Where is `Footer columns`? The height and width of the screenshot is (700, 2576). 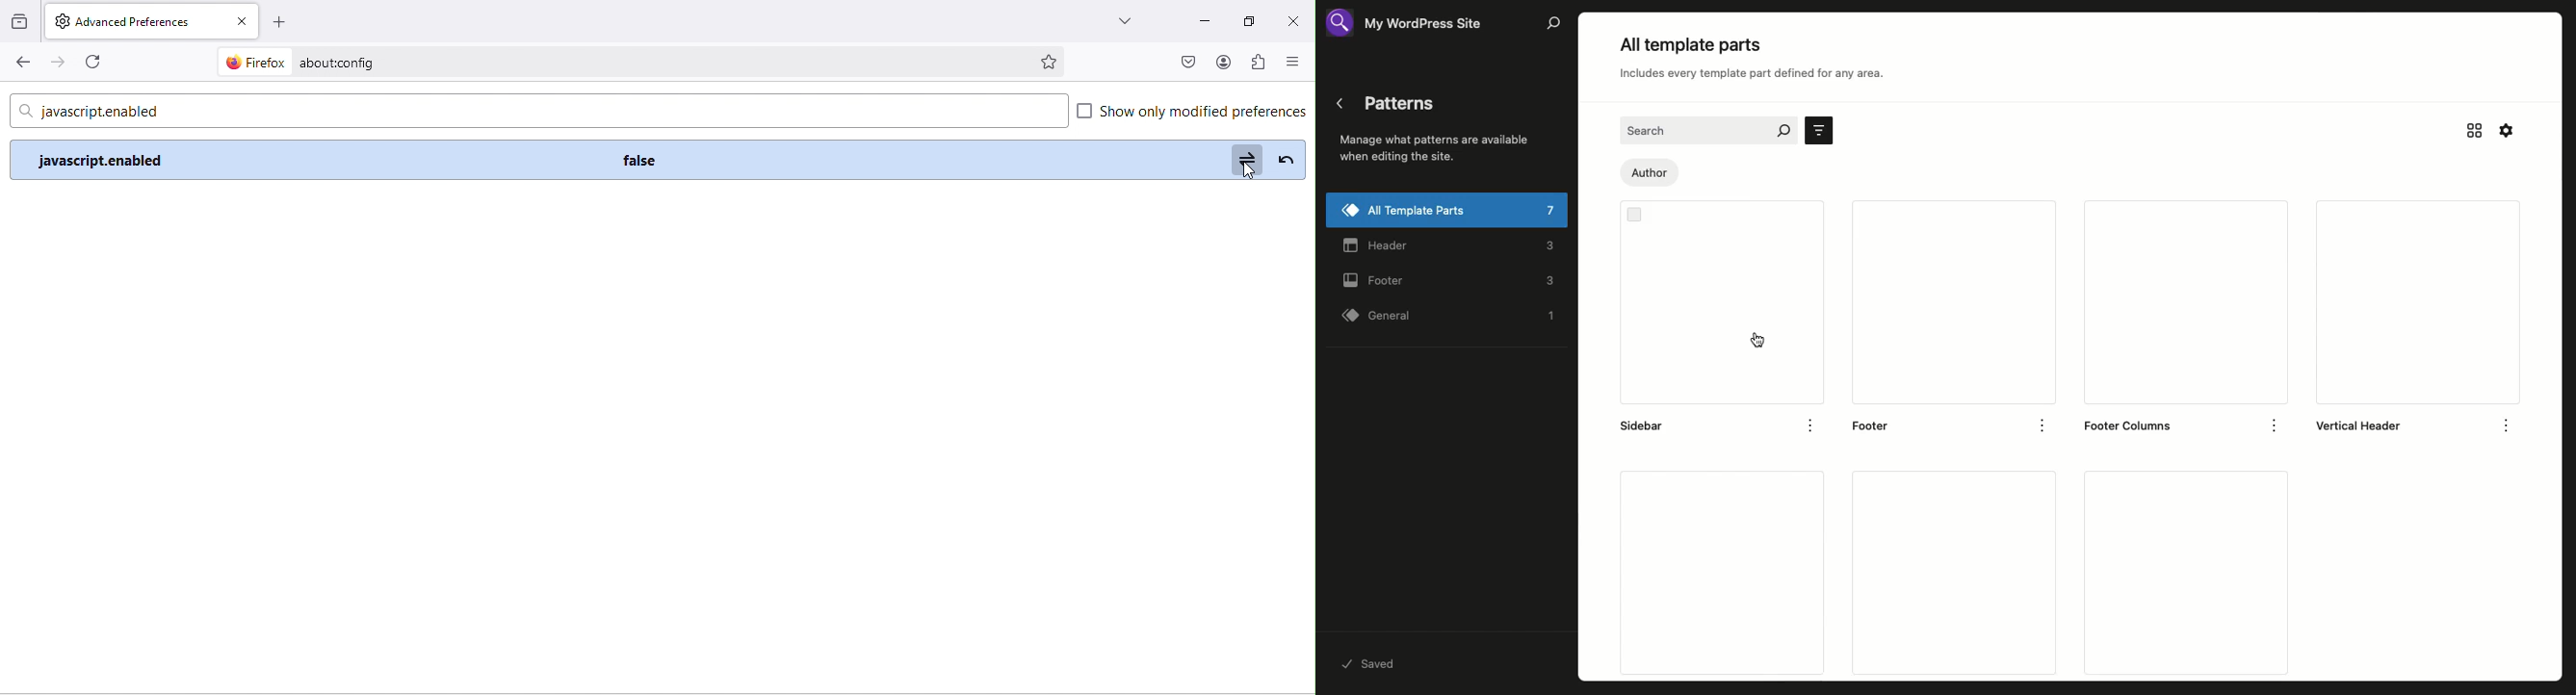 Footer columns is located at coordinates (2186, 302).